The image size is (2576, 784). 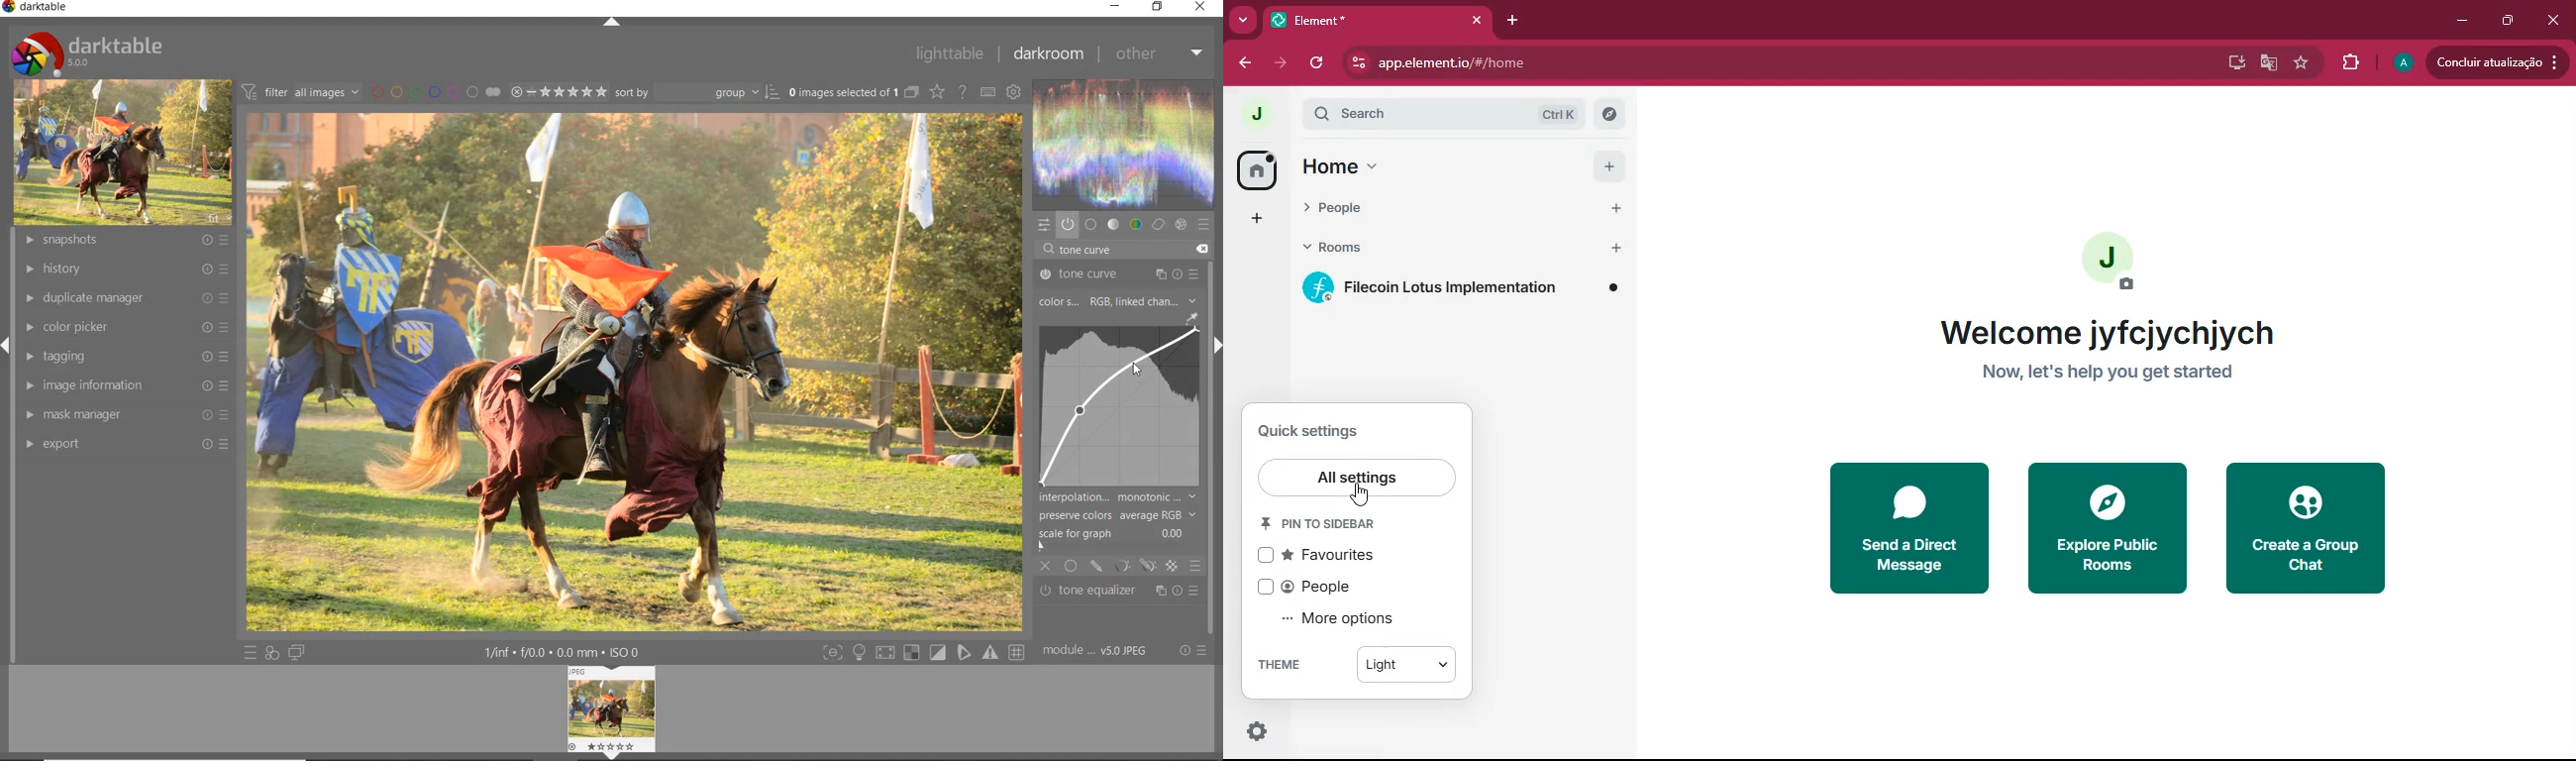 What do you see at coordinates (1099, 651) in the screenshot?
I see `module... v5.0 JPEG` at bounding box center [1099, 651].